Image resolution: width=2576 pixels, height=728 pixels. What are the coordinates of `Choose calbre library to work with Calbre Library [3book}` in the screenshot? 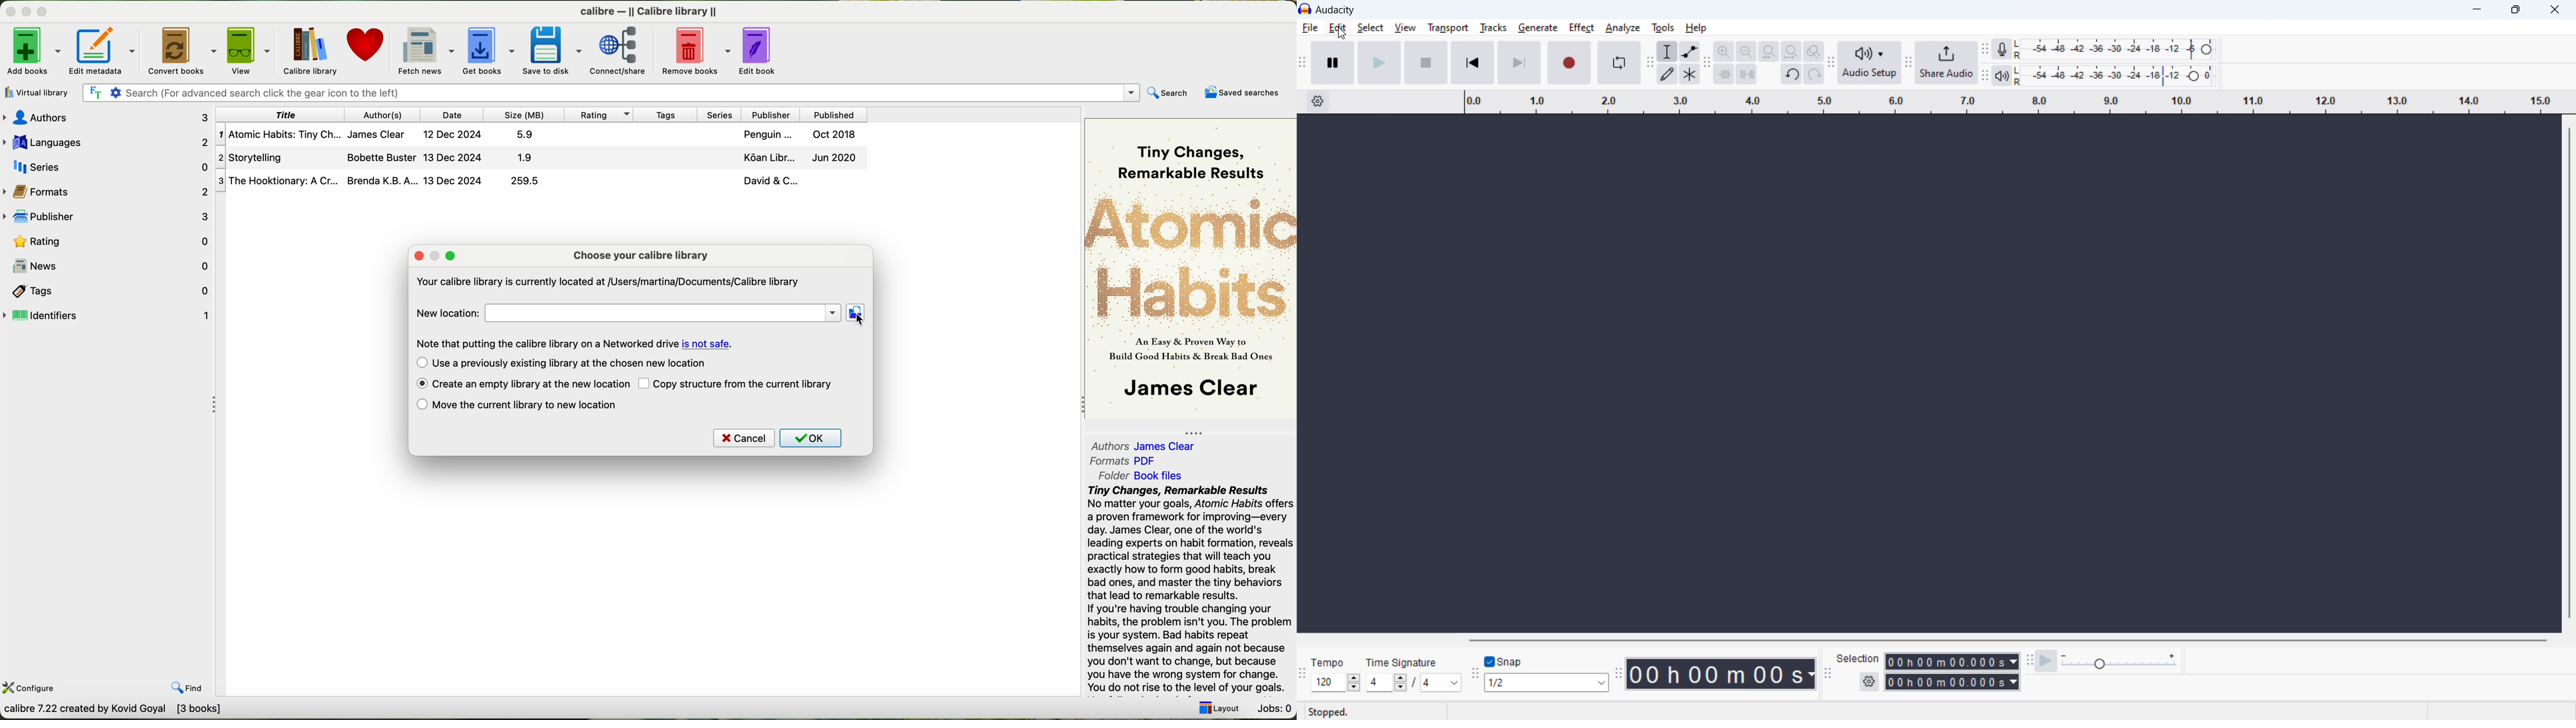 It's located at (149, 711).